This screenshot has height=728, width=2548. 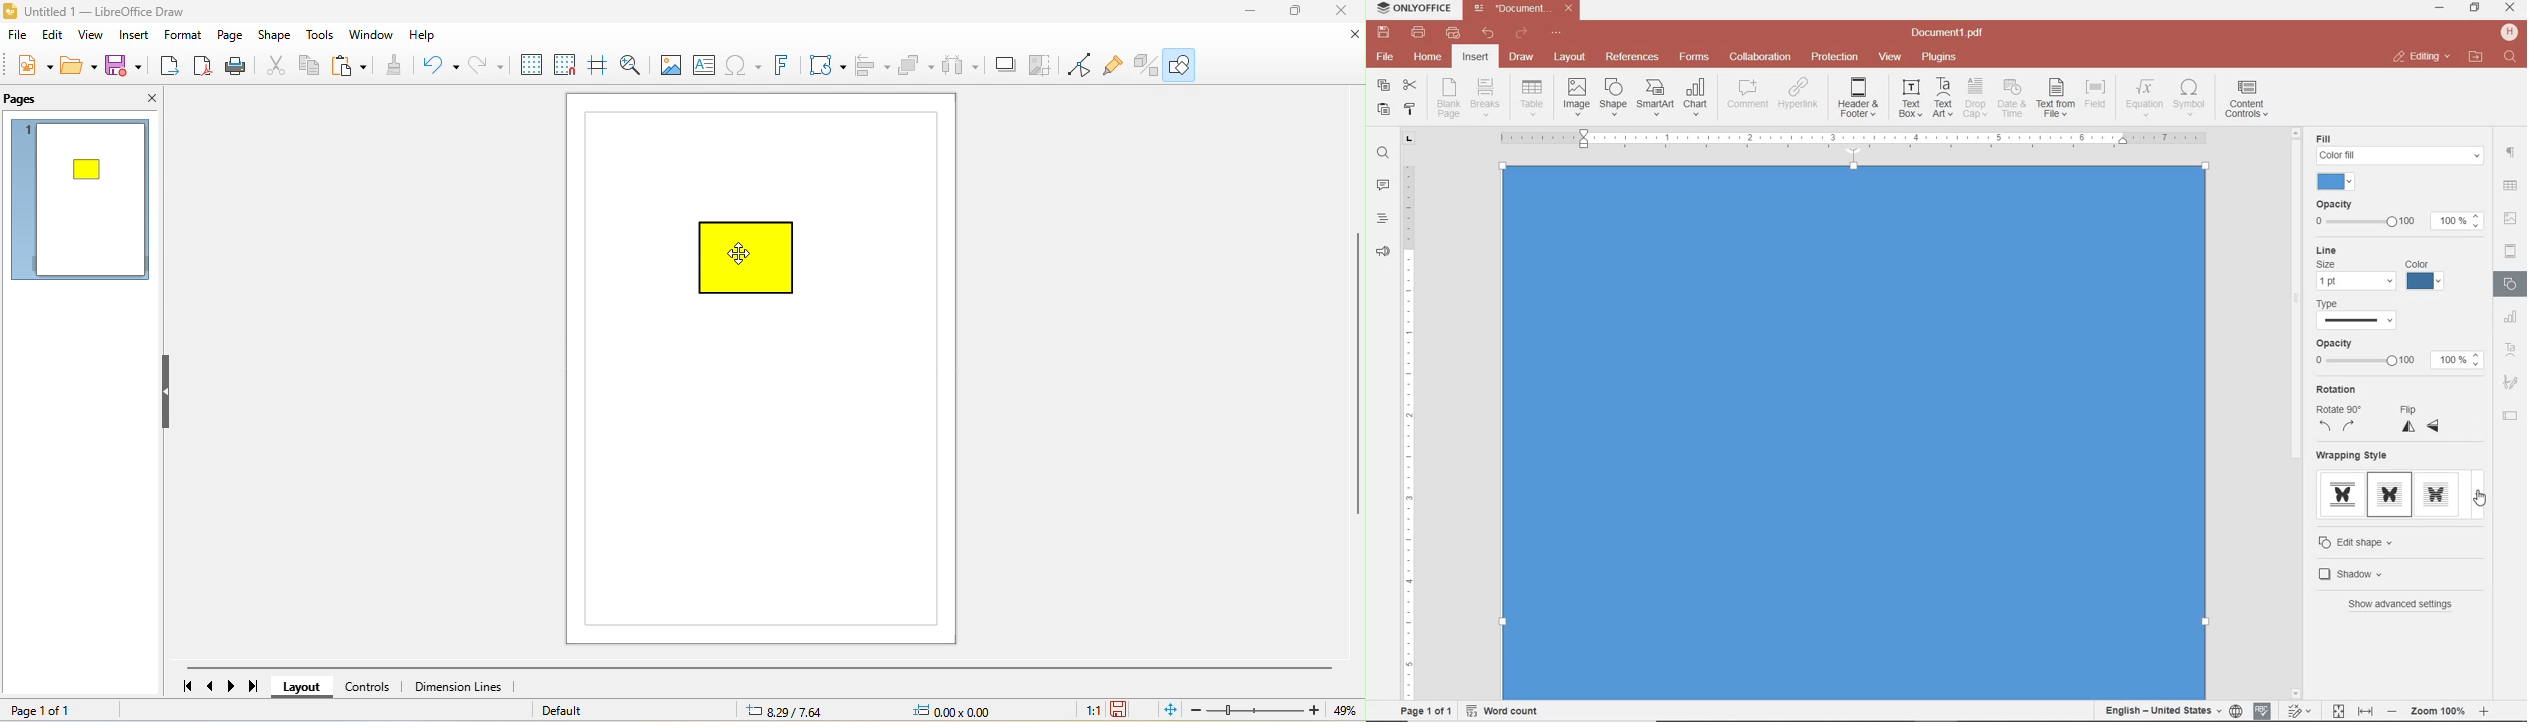 I want to click on insert, so click(x=138, y=35).